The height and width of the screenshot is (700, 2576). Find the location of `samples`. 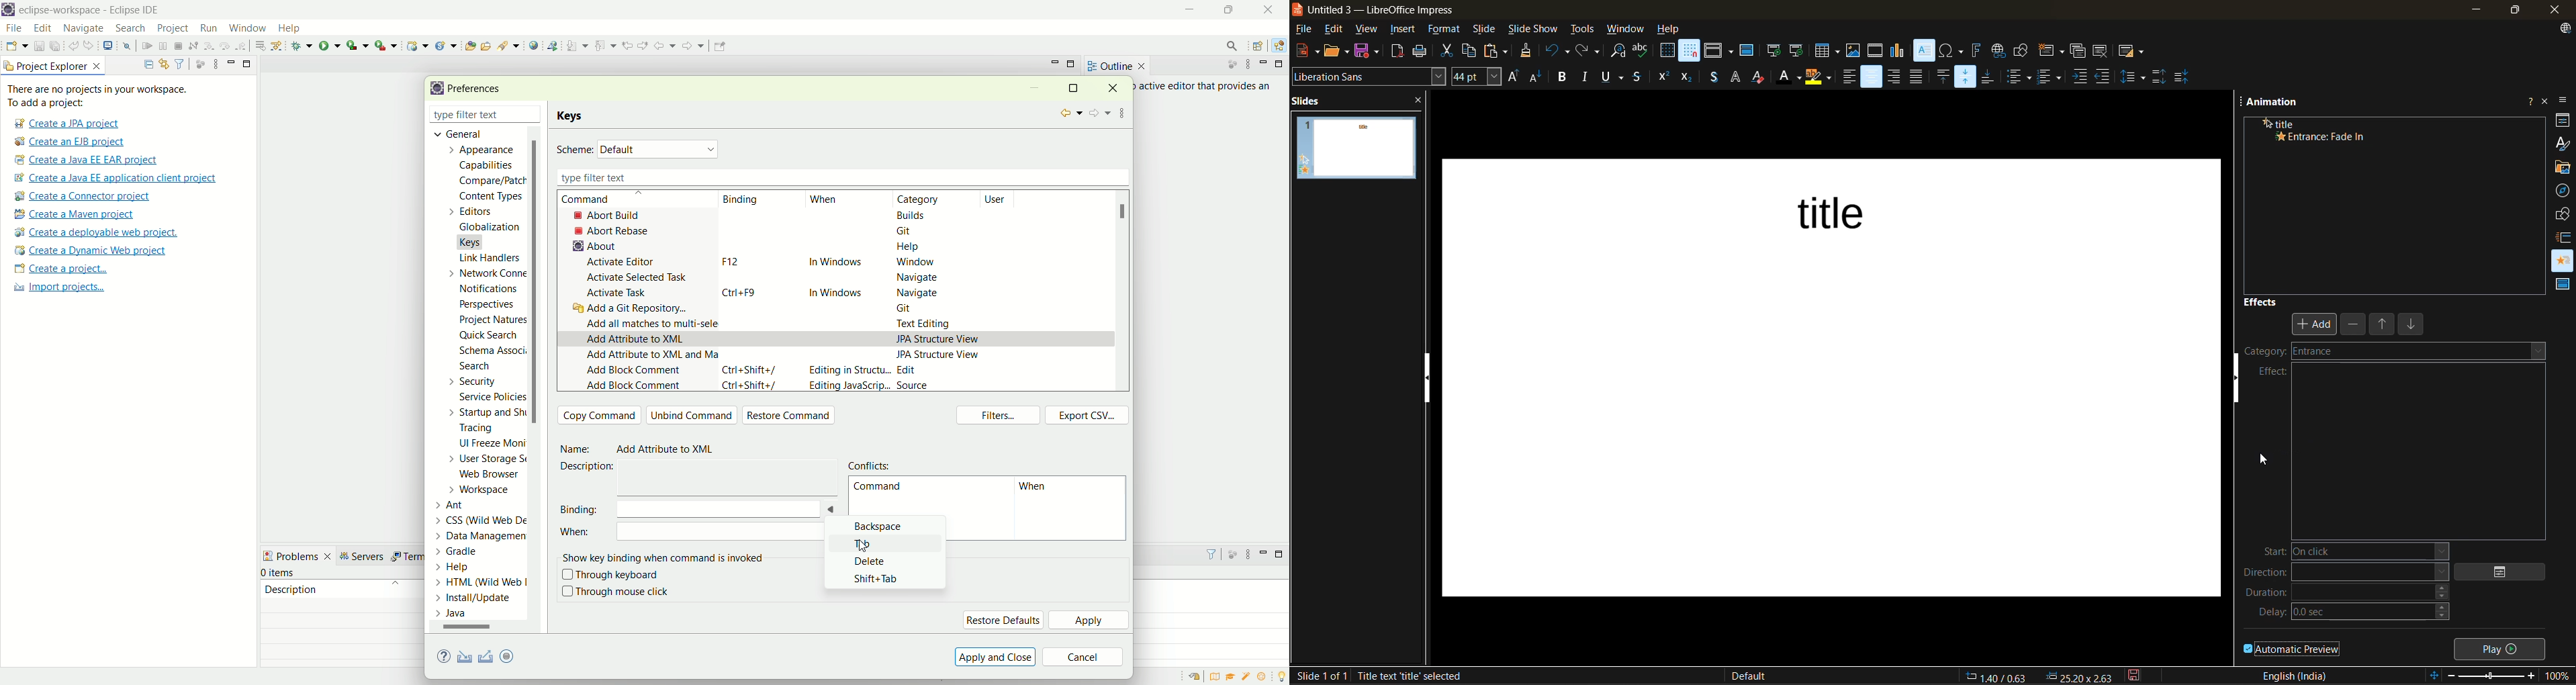

samples is located at coordinates (1248, 676).